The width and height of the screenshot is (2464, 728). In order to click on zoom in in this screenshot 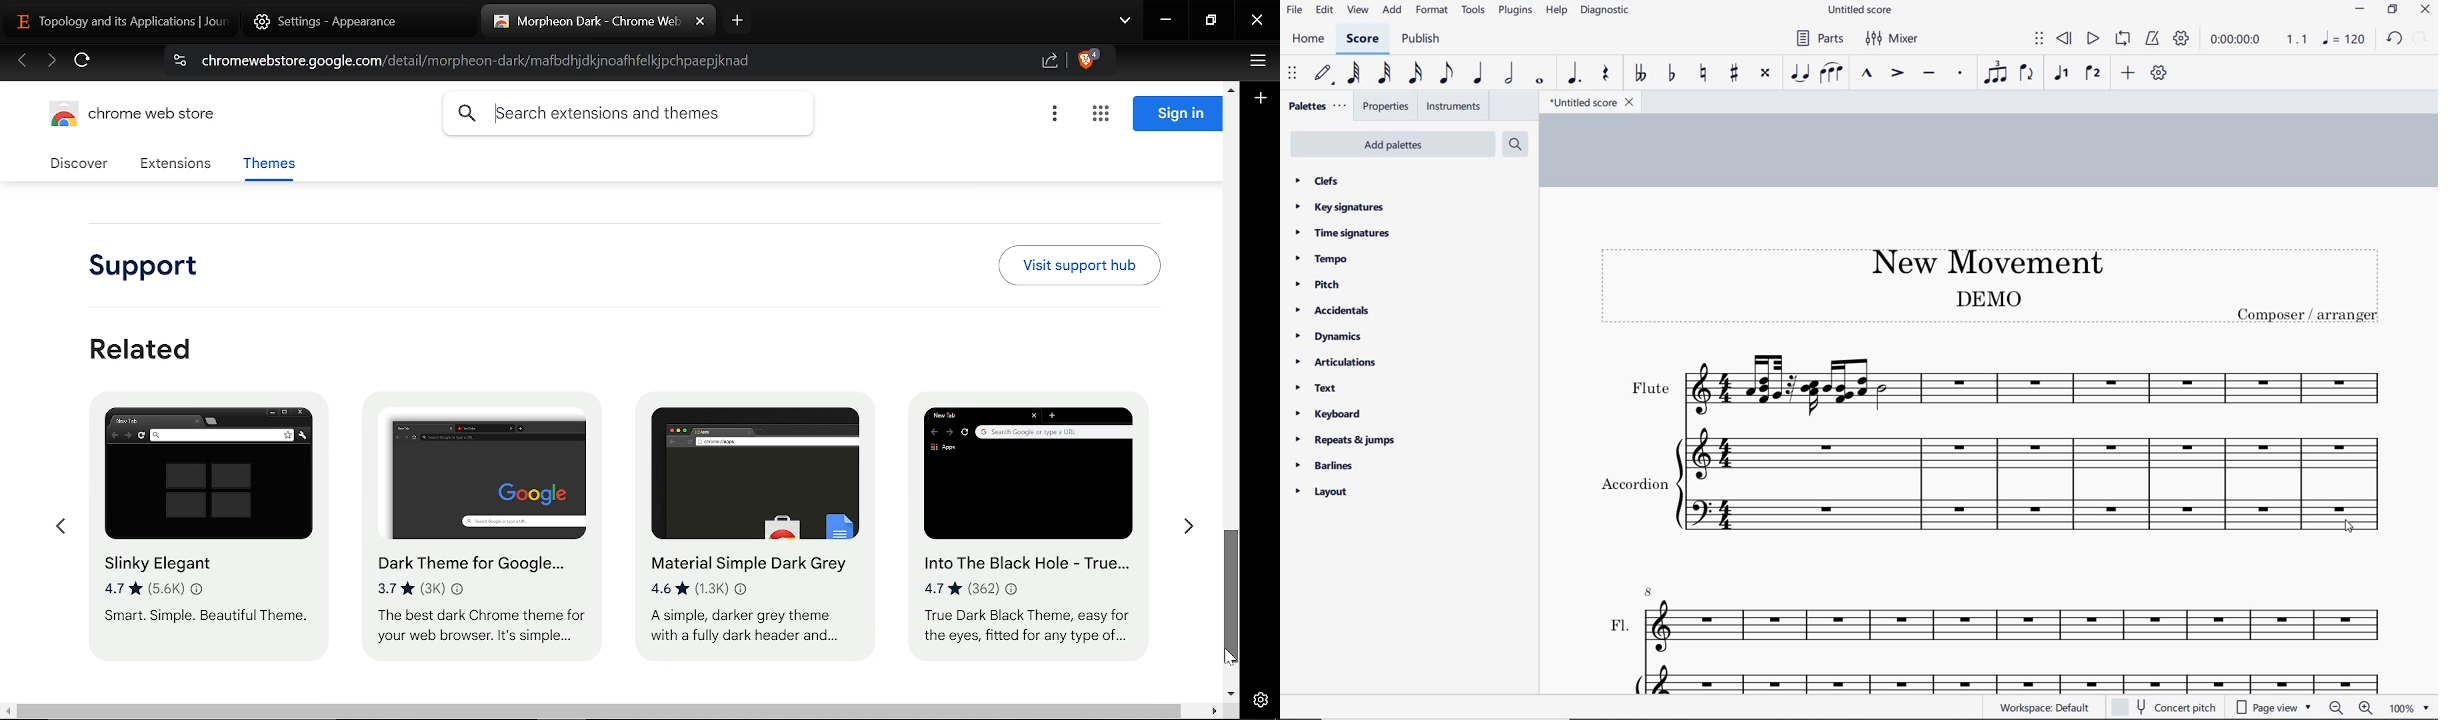, I will do `click(2369, 709)`.